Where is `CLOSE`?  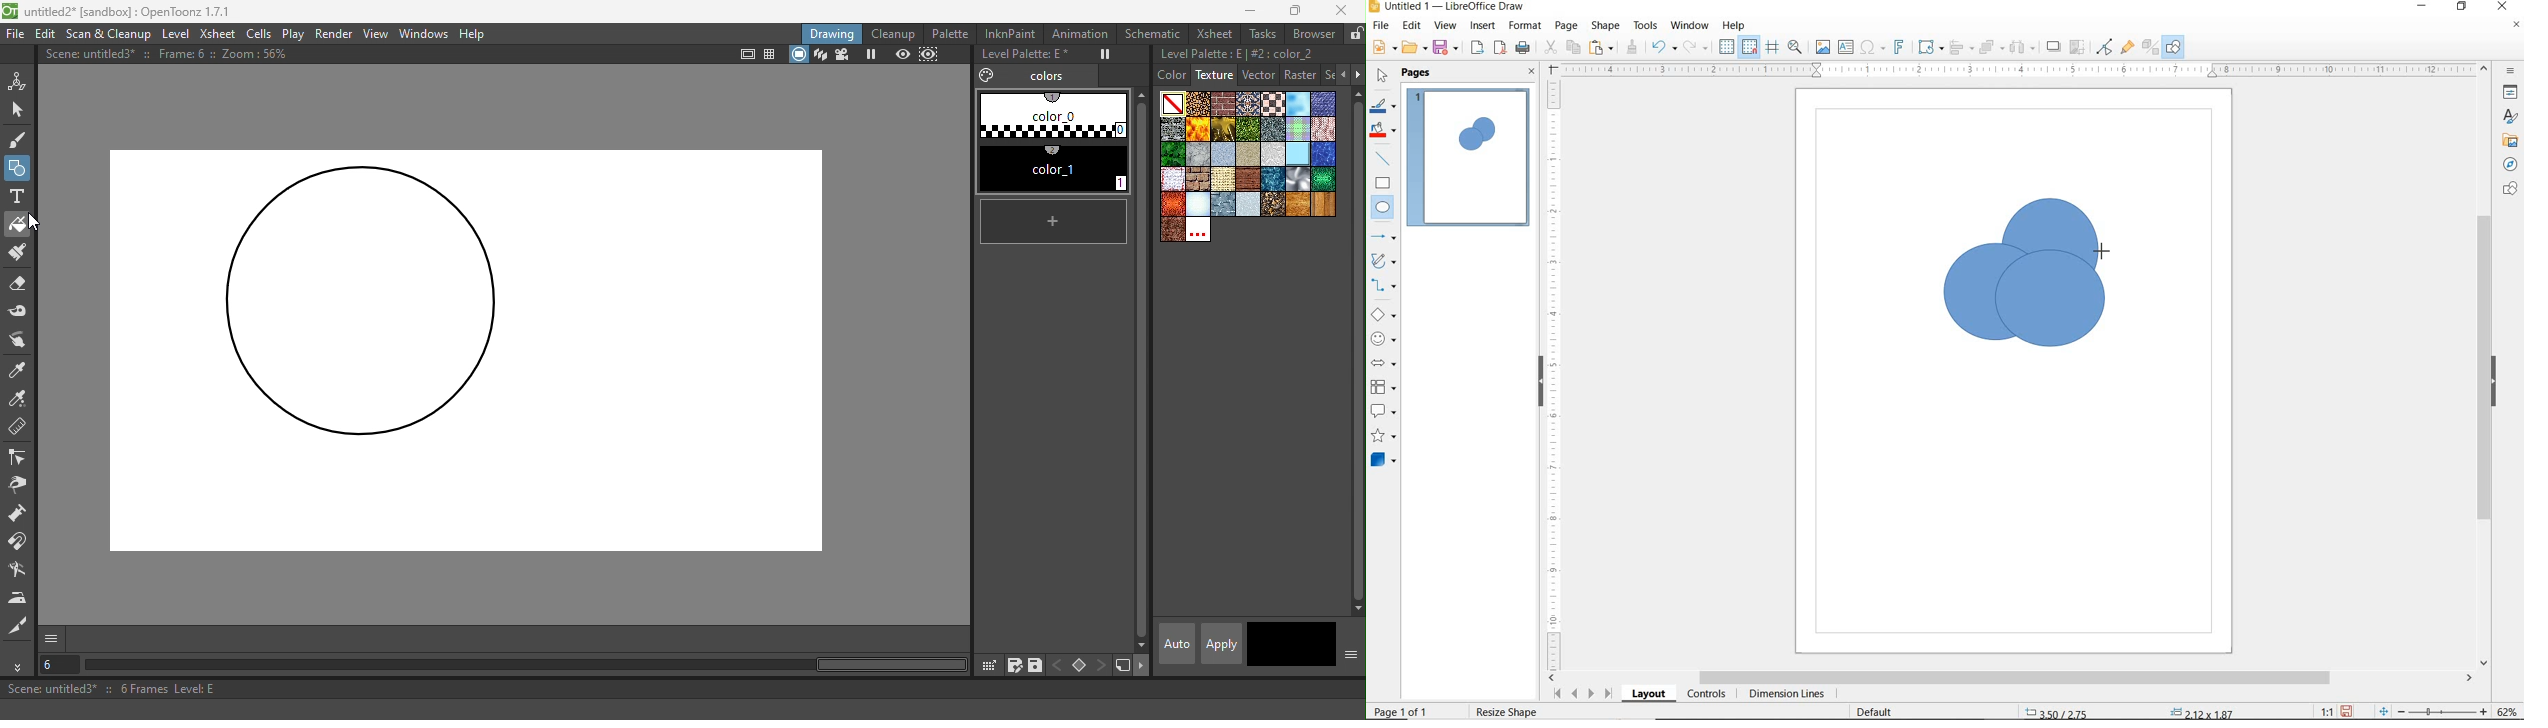
CLOSE is located at coordinates (1532, 72).